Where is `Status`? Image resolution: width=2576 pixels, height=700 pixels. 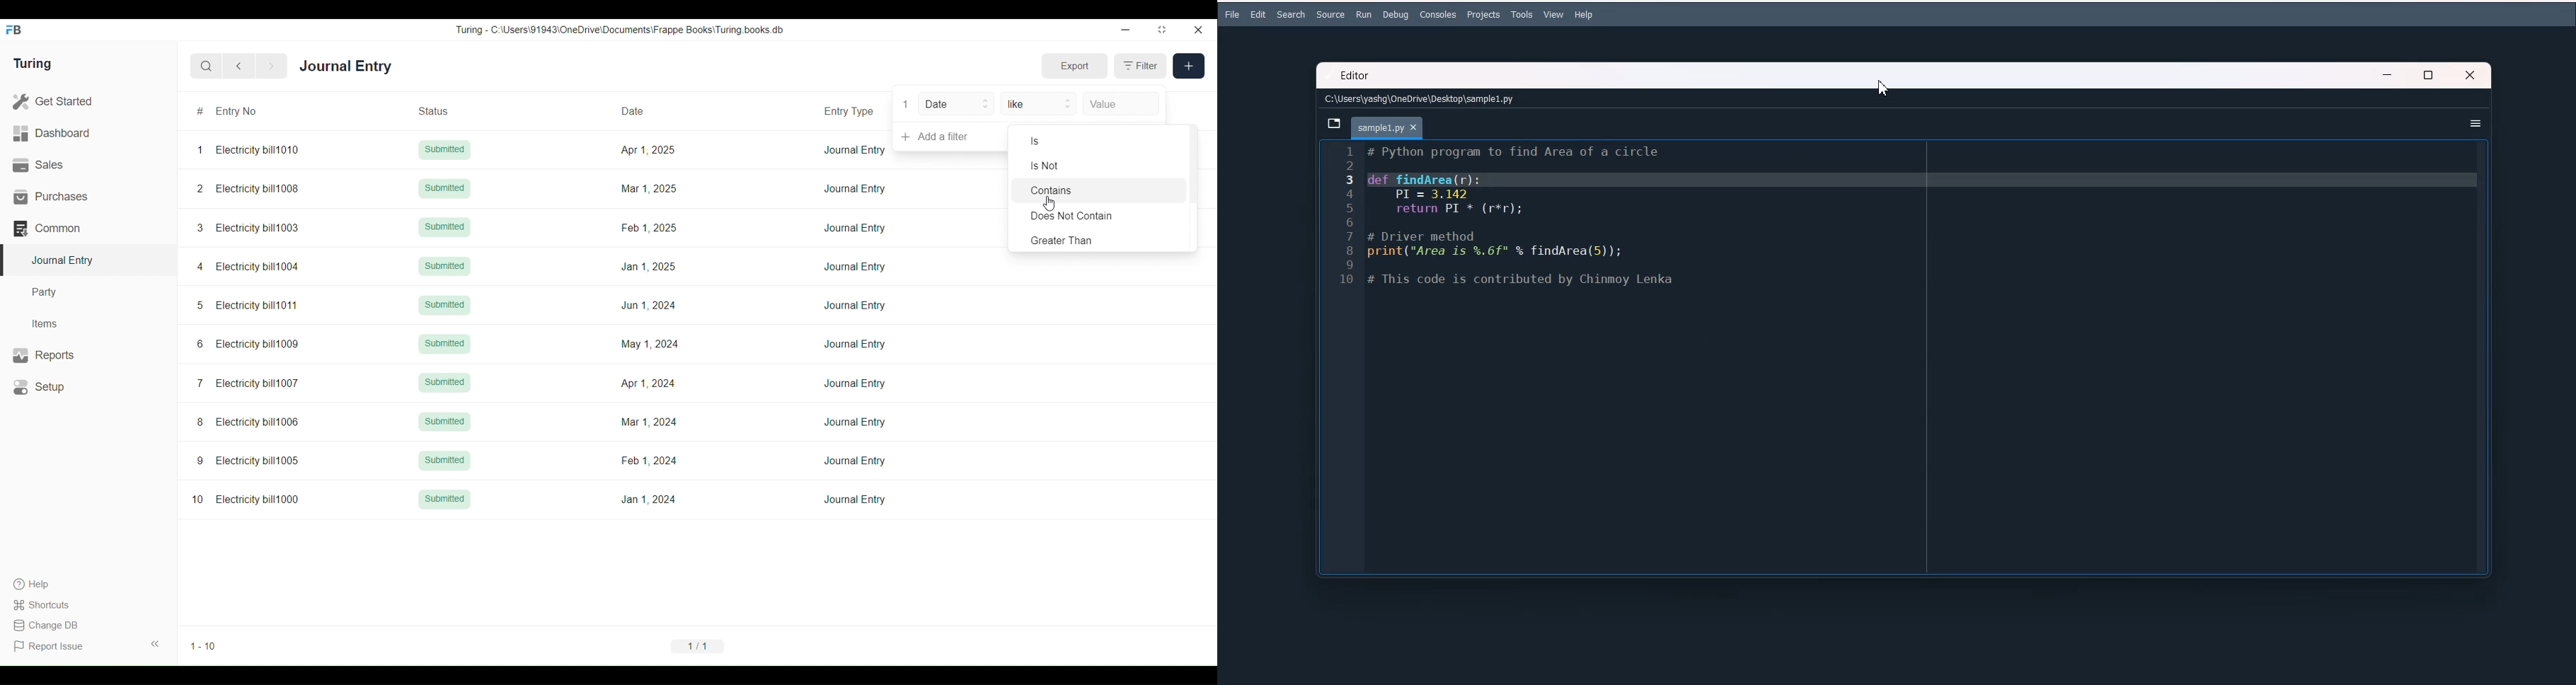 Status is located at coordinates (448, 110).